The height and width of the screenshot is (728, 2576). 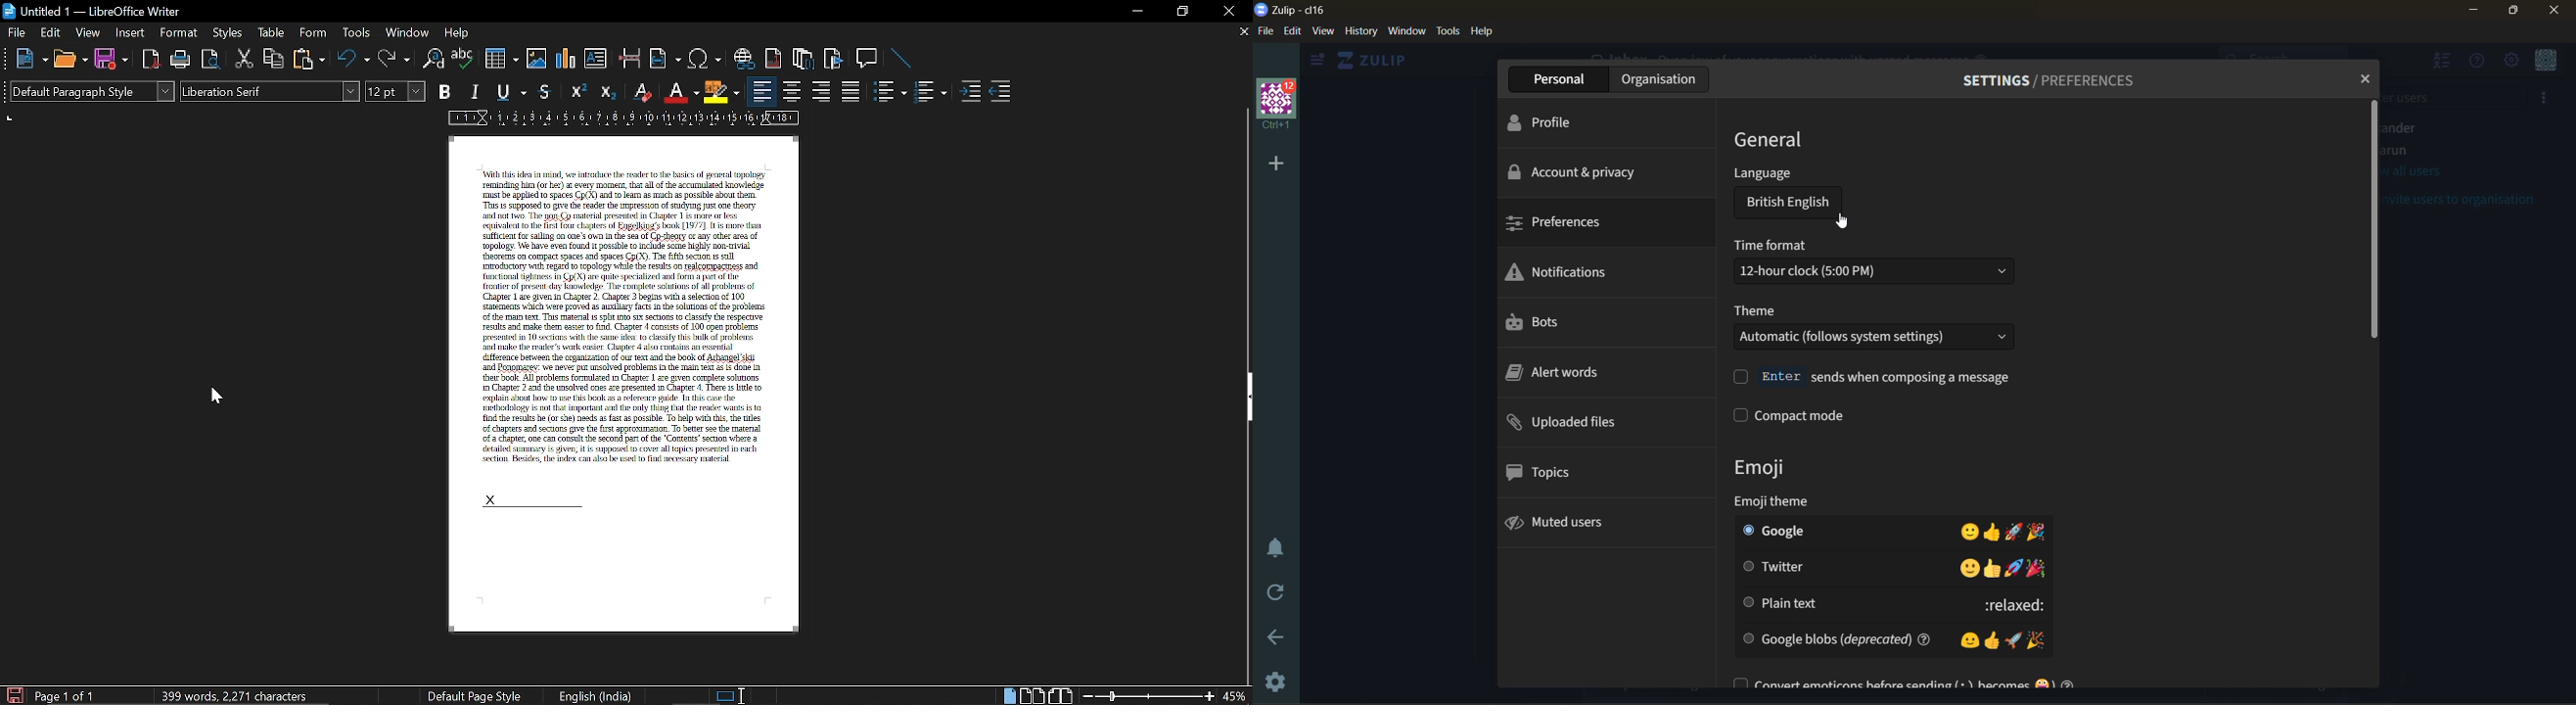 What do you see at coordinates (703, 59) in the screenshot?
I see `insert symbol` at bounding box center [703, 59].